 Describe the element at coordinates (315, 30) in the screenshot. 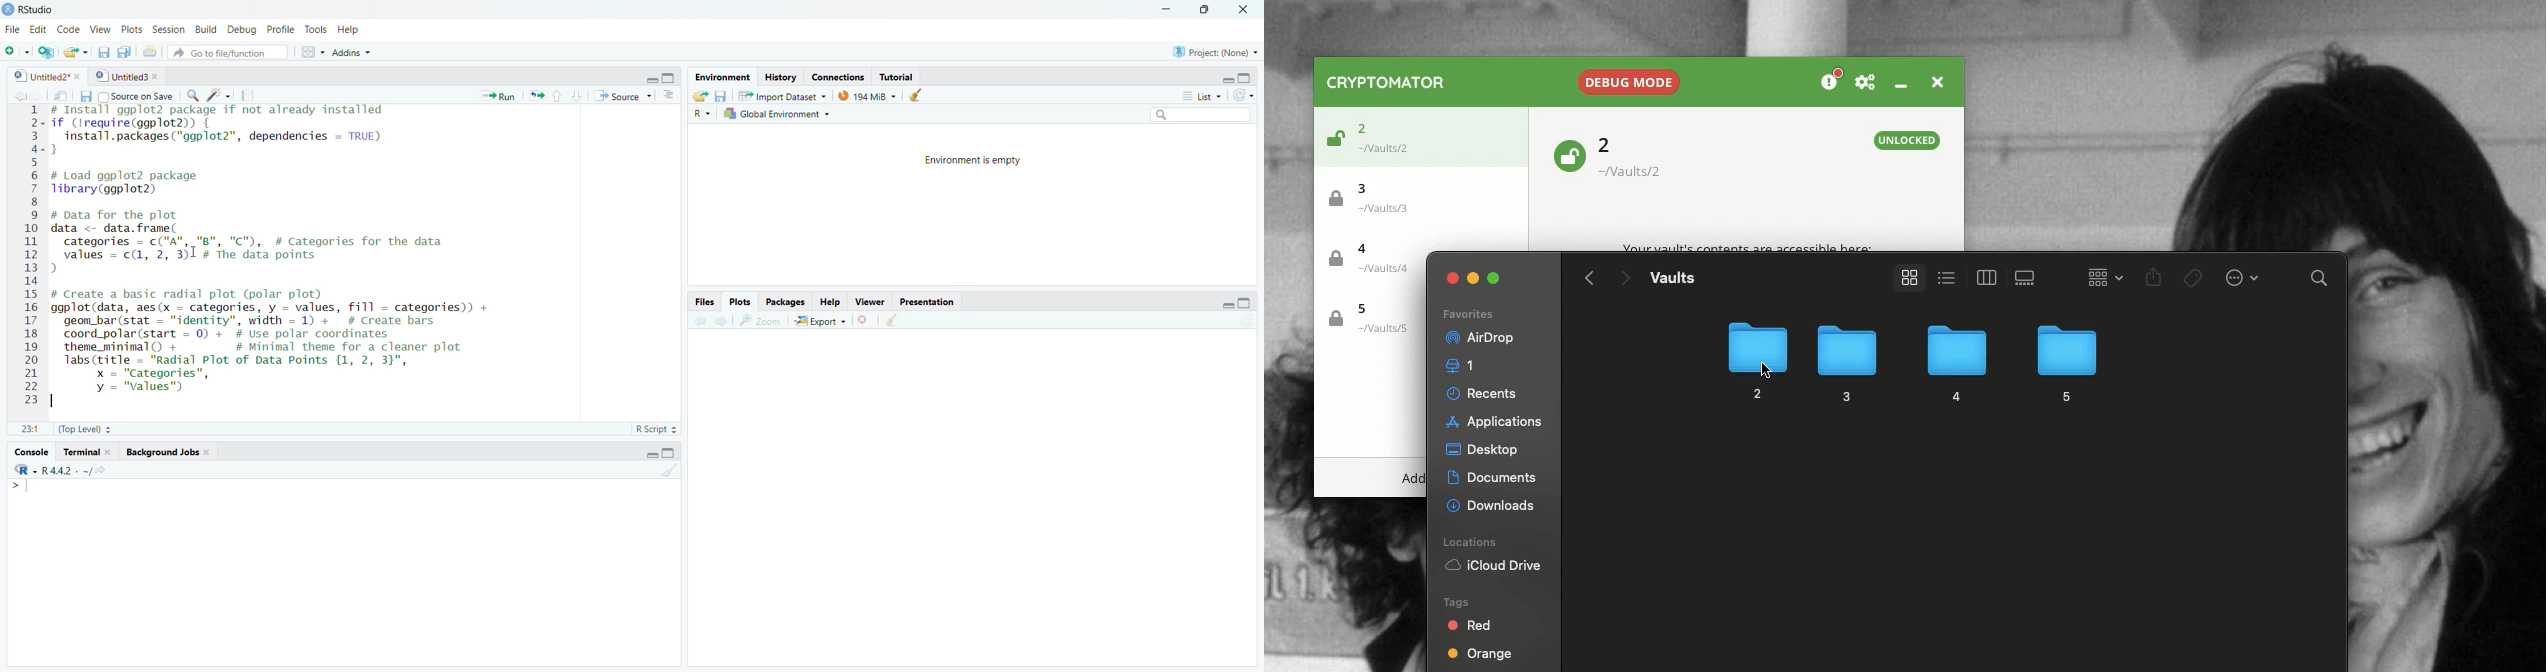

I see `Tools` at that location.